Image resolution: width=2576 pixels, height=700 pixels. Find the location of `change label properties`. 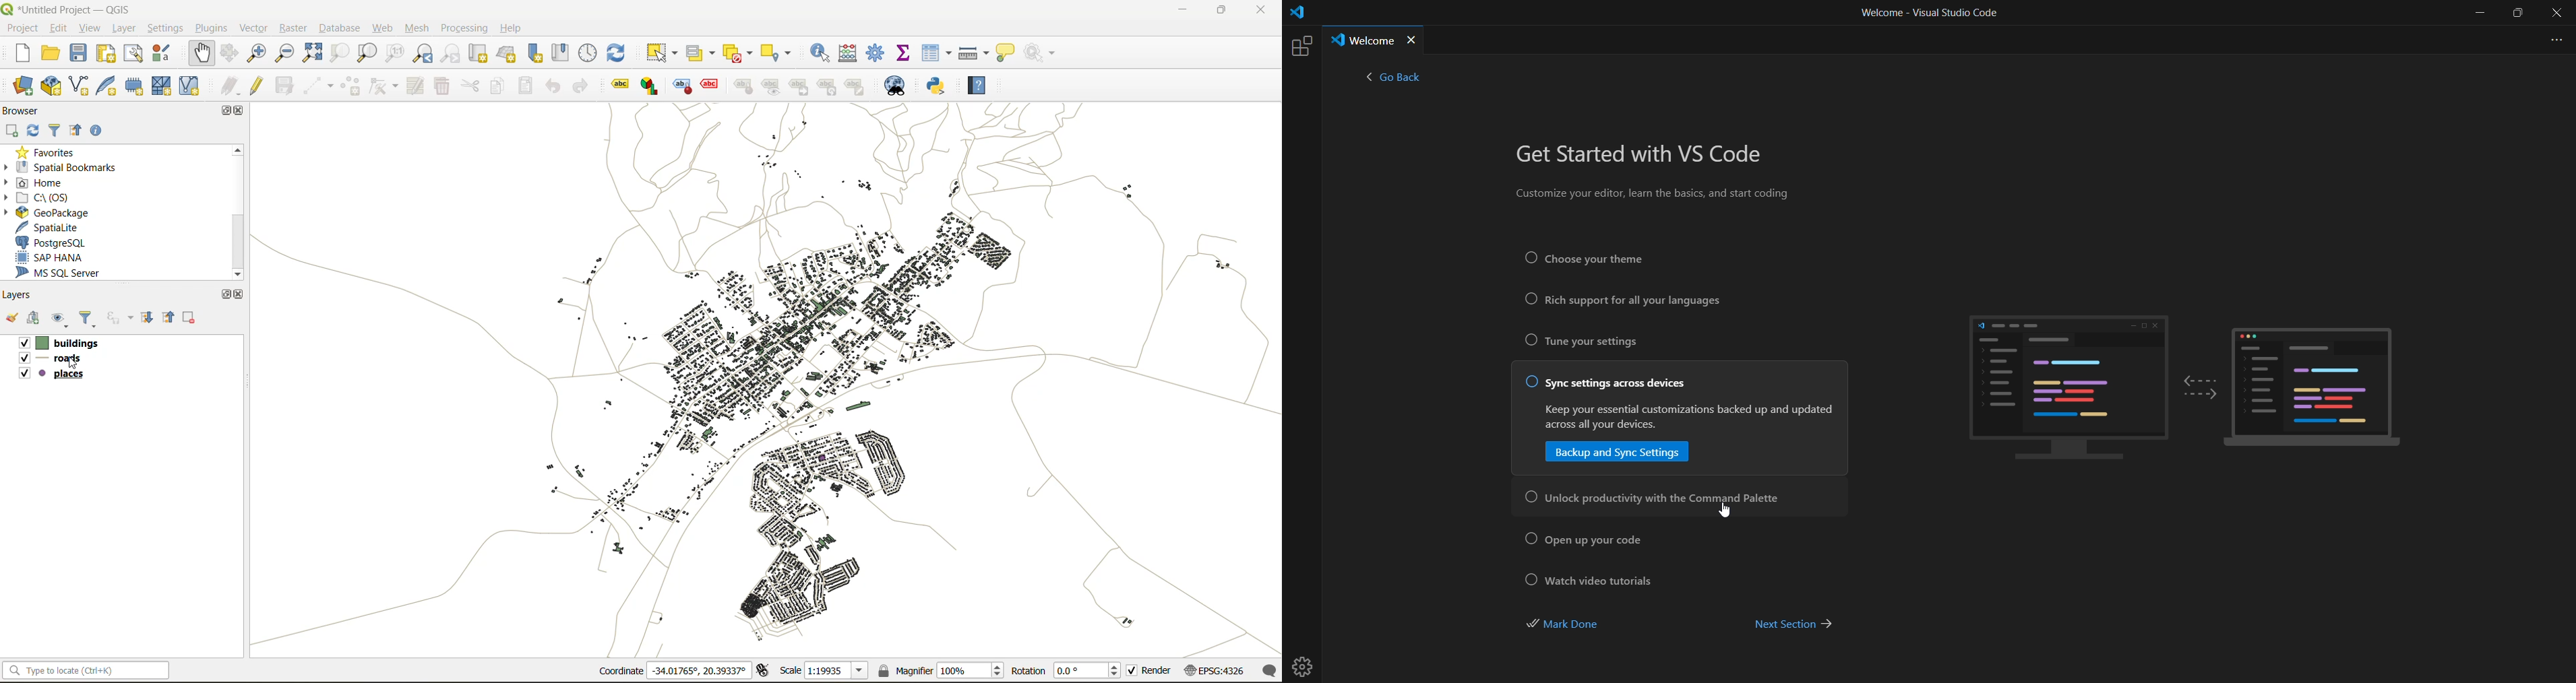

change label properties is located at coordinates (857, 85).